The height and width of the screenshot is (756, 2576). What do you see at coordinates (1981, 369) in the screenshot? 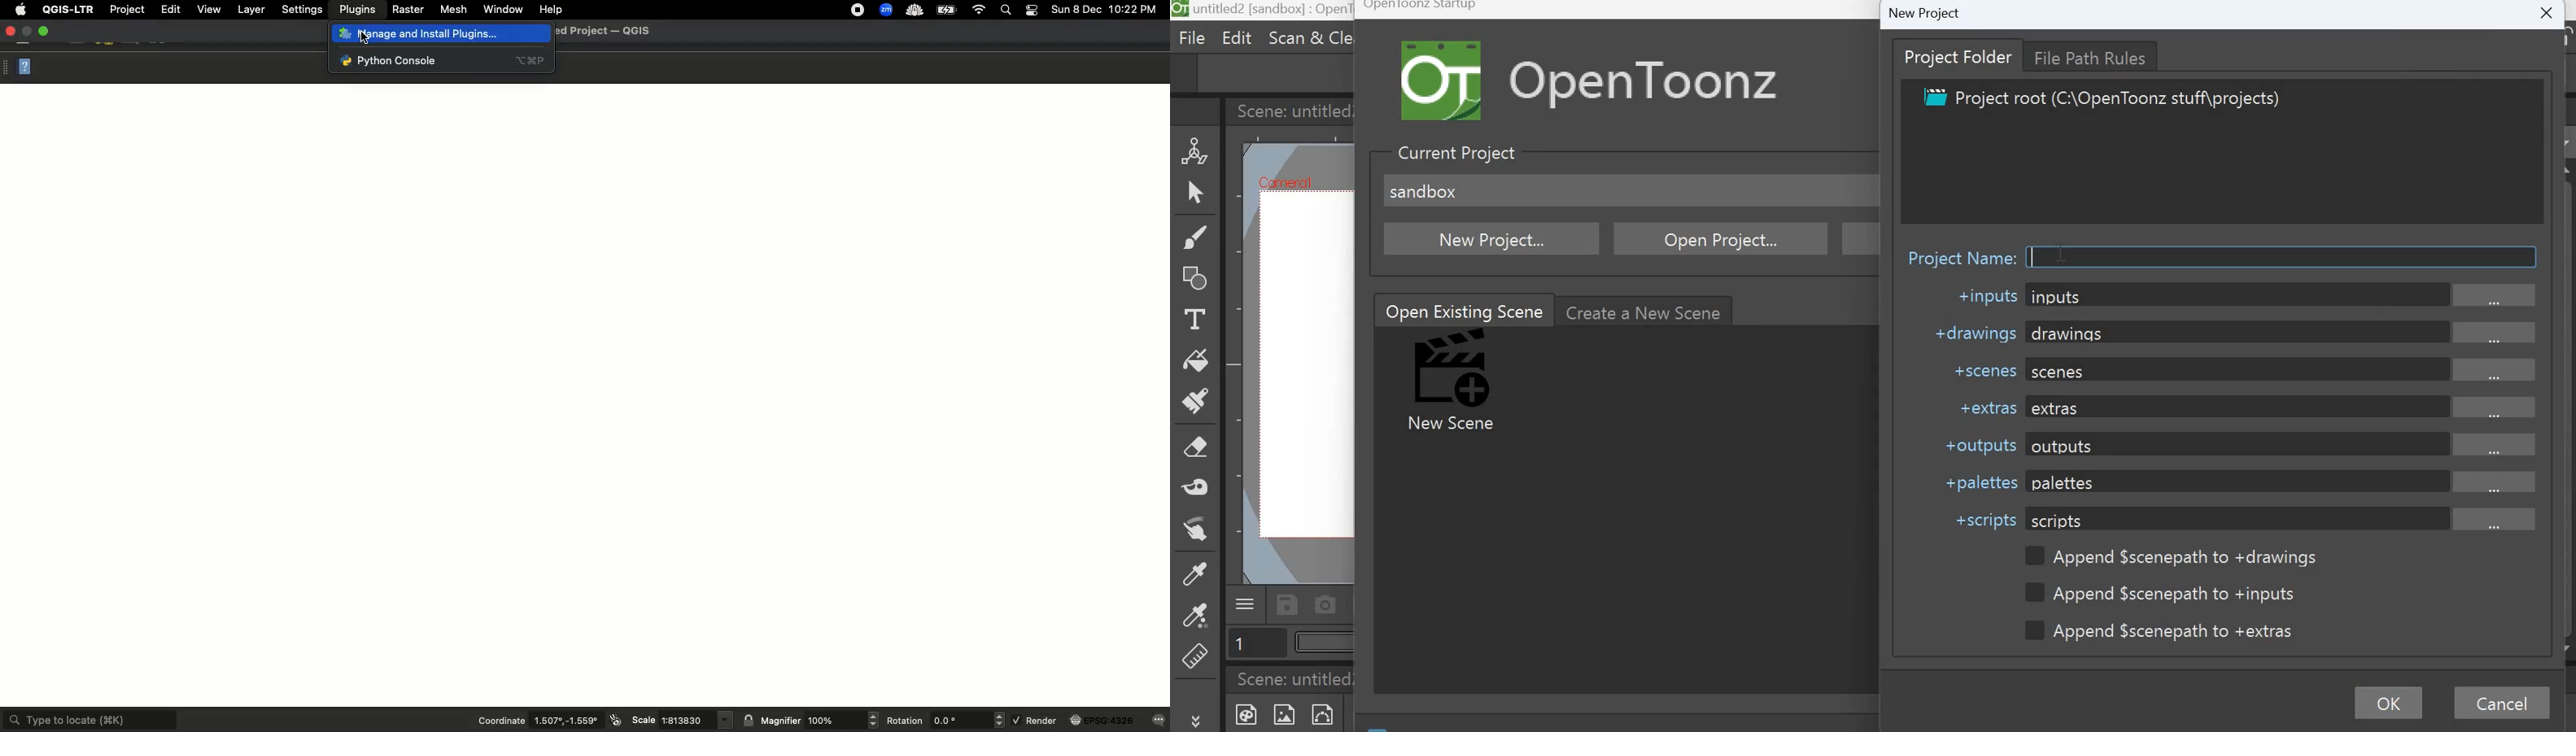
I see `+scenes` at bounding box center [1981, 369].